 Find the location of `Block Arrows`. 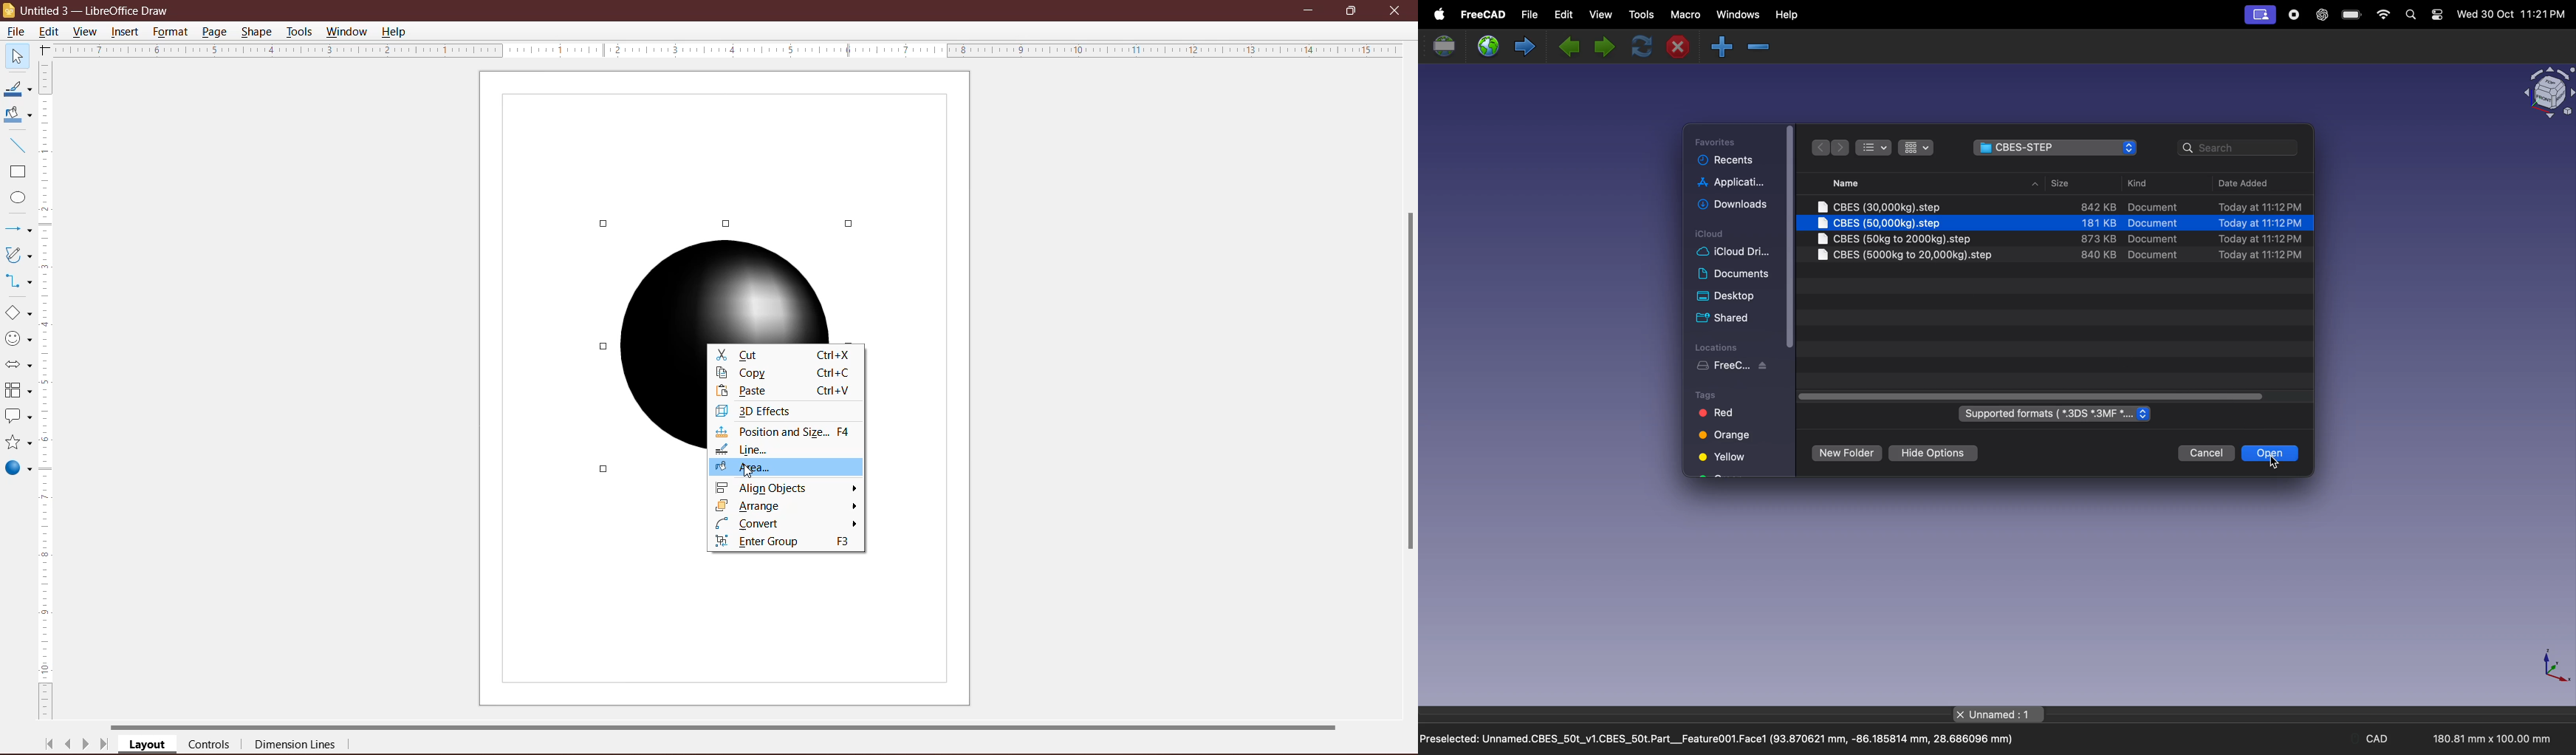

Block Arrows is located at coordinates (17, 366).